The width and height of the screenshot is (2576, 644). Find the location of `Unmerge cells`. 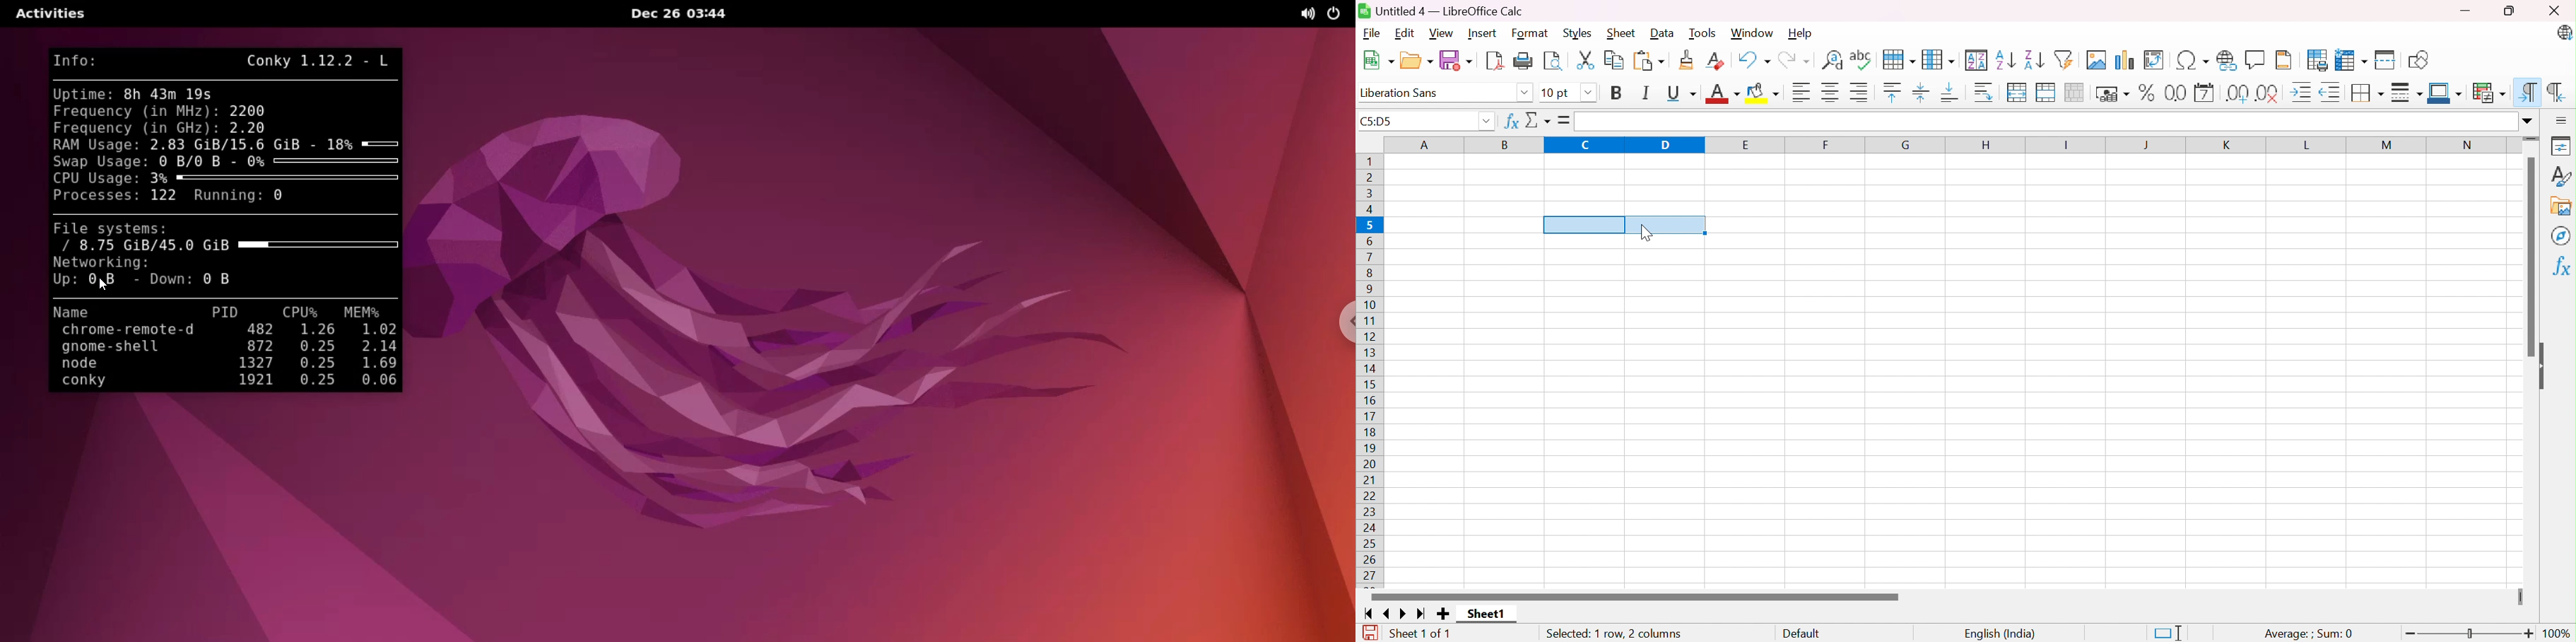

Unmerge cells is located at coordinates (2078, 92).